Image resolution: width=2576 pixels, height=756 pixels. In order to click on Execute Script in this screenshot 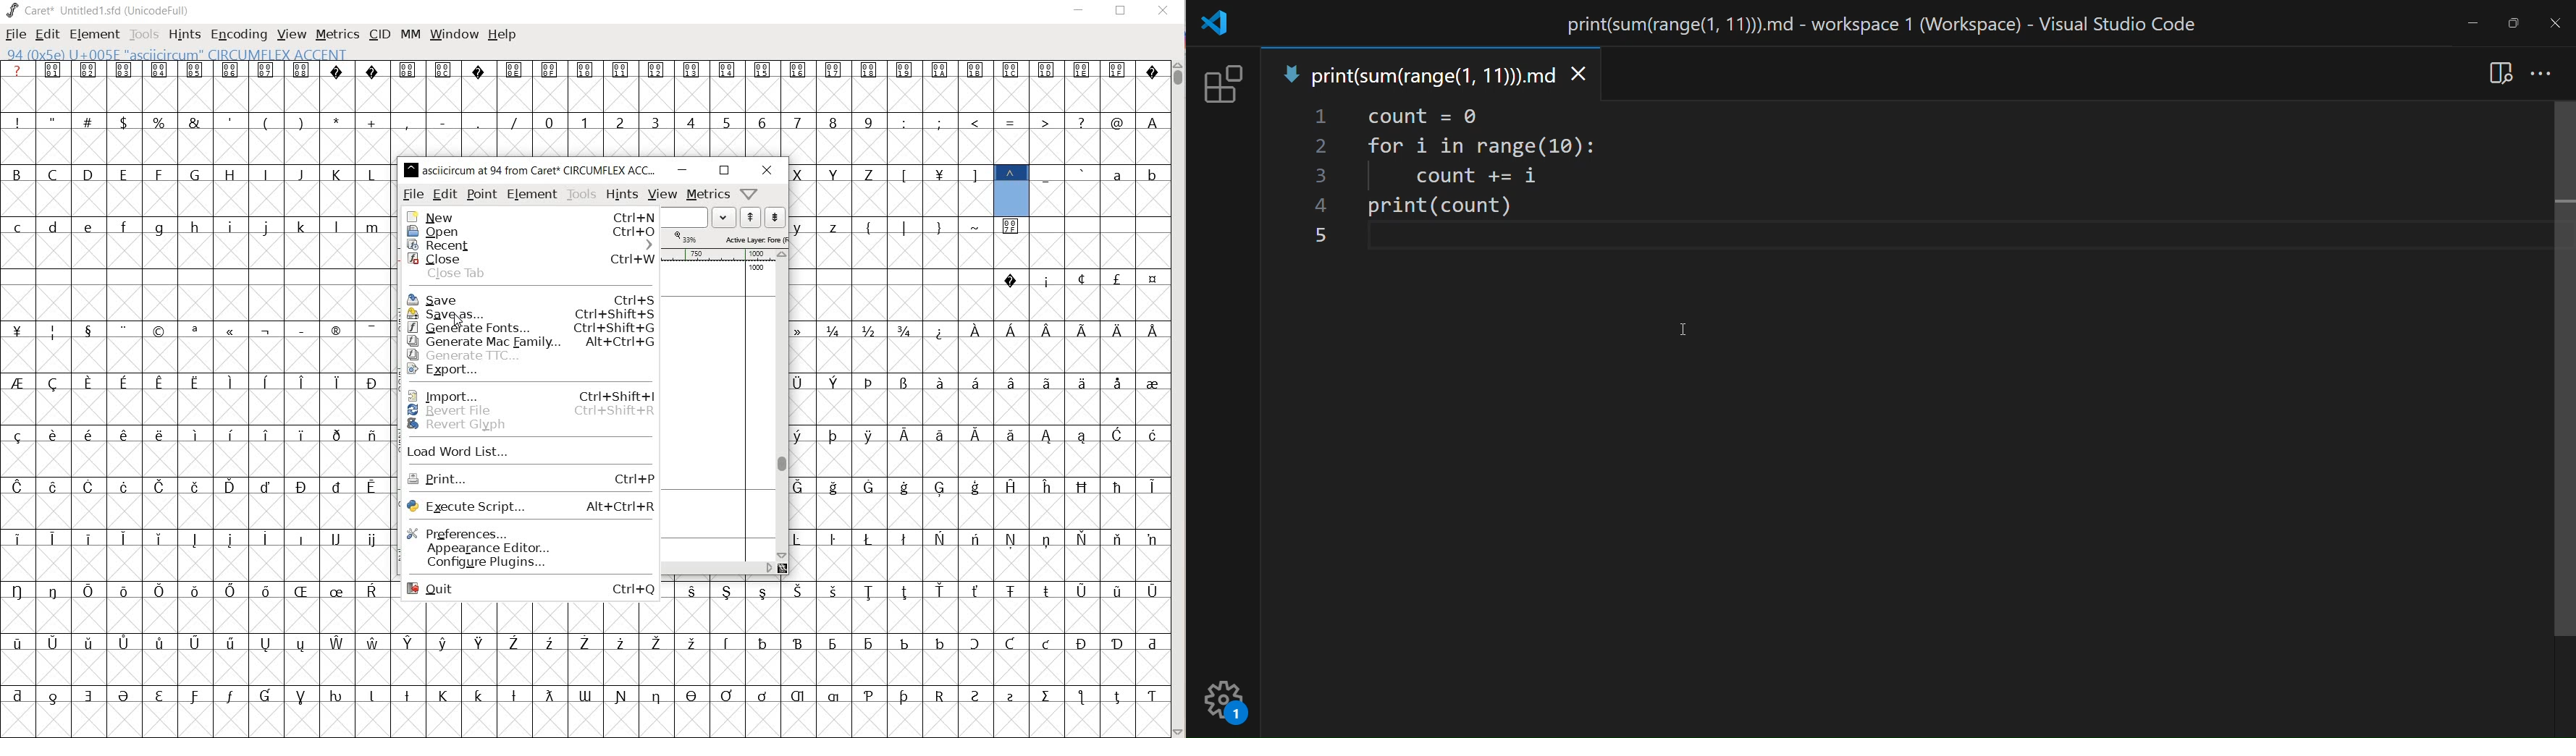, I will do `click(530, 508)`.